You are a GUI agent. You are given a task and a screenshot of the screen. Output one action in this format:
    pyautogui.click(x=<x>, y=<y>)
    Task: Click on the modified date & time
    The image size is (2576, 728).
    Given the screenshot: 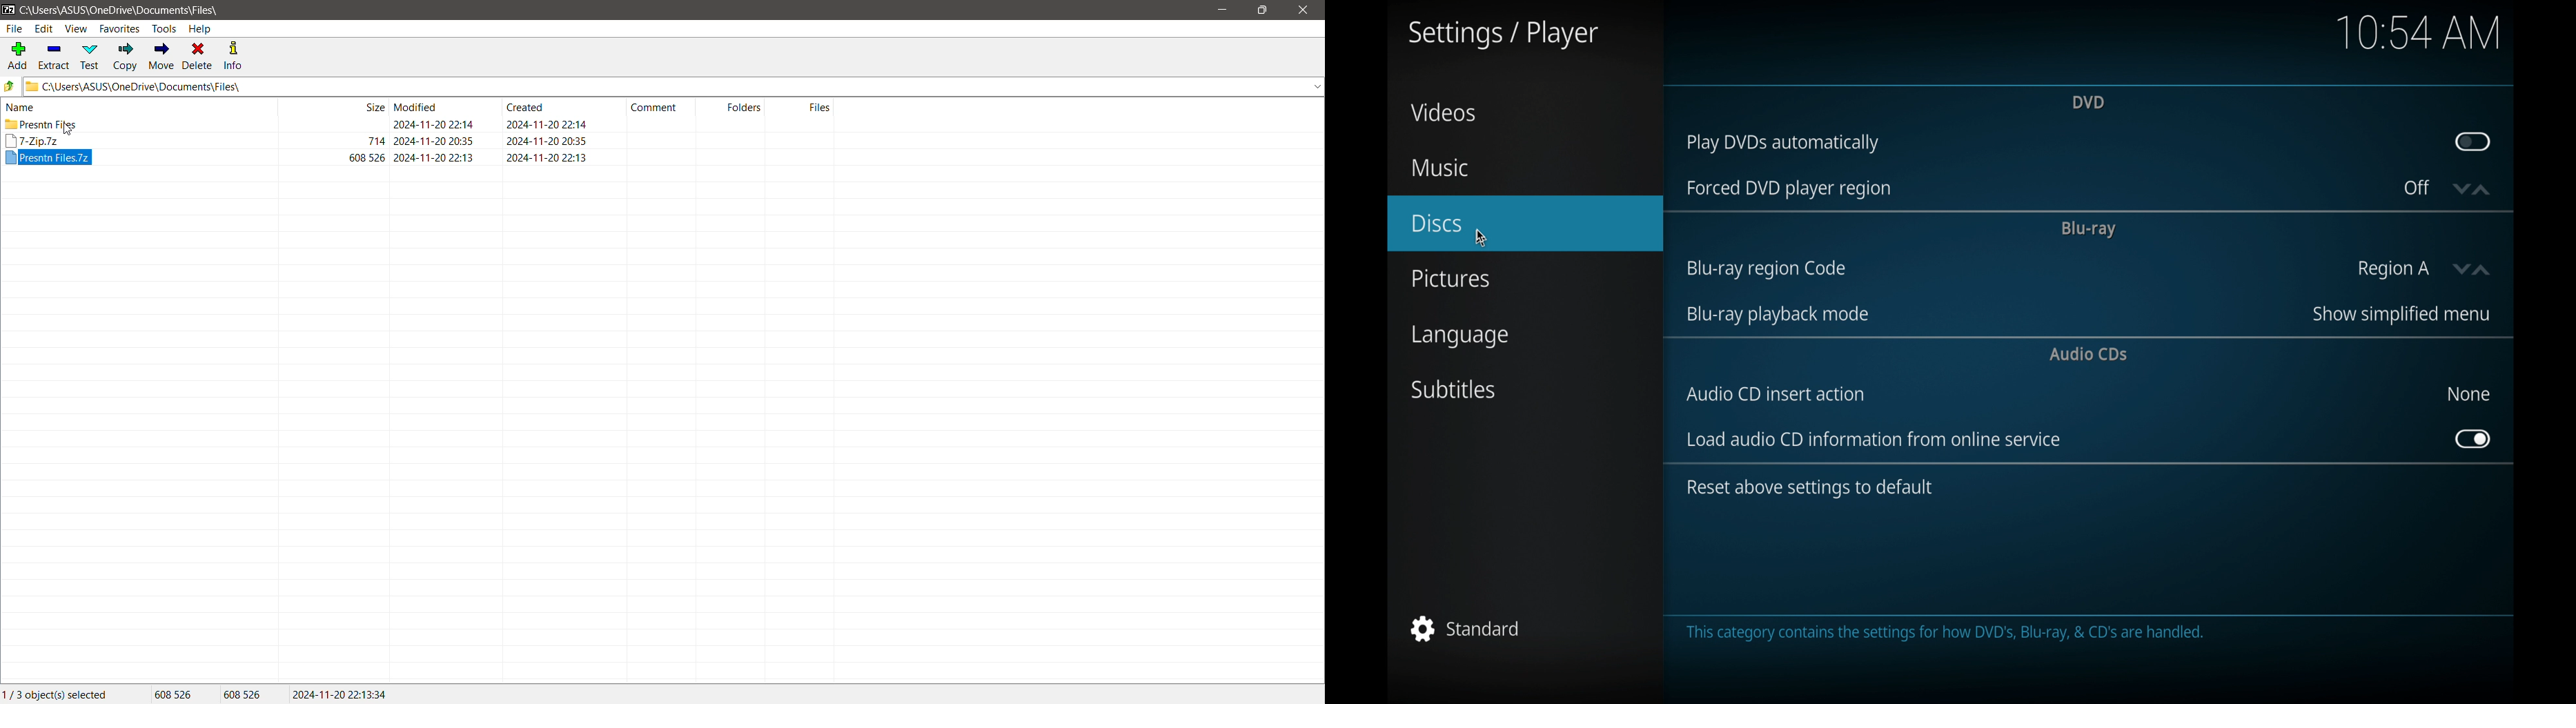 What is the action you would take?
    pyautogui.click(x=434, y=157)
    